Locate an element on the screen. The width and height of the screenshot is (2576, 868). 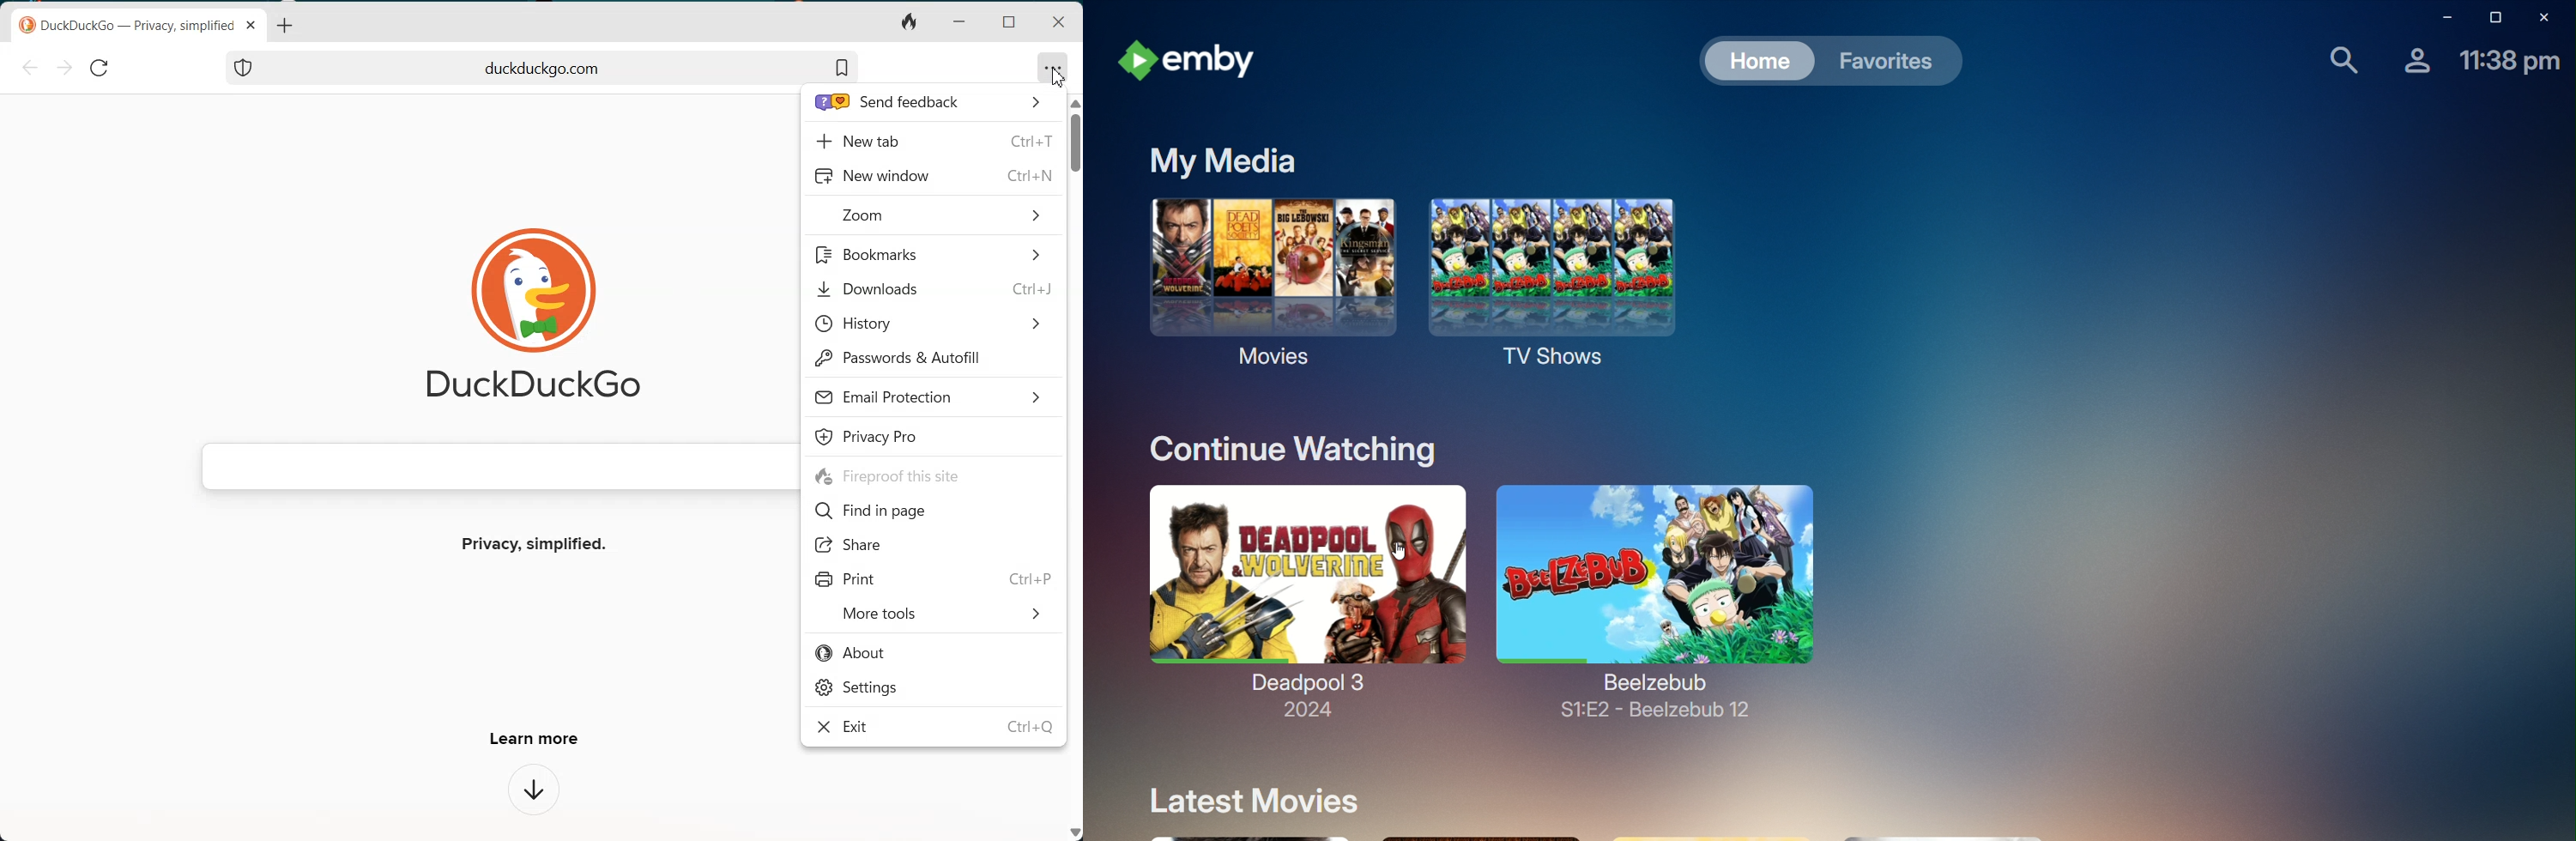
Time is located at coordinates (2507, 60).